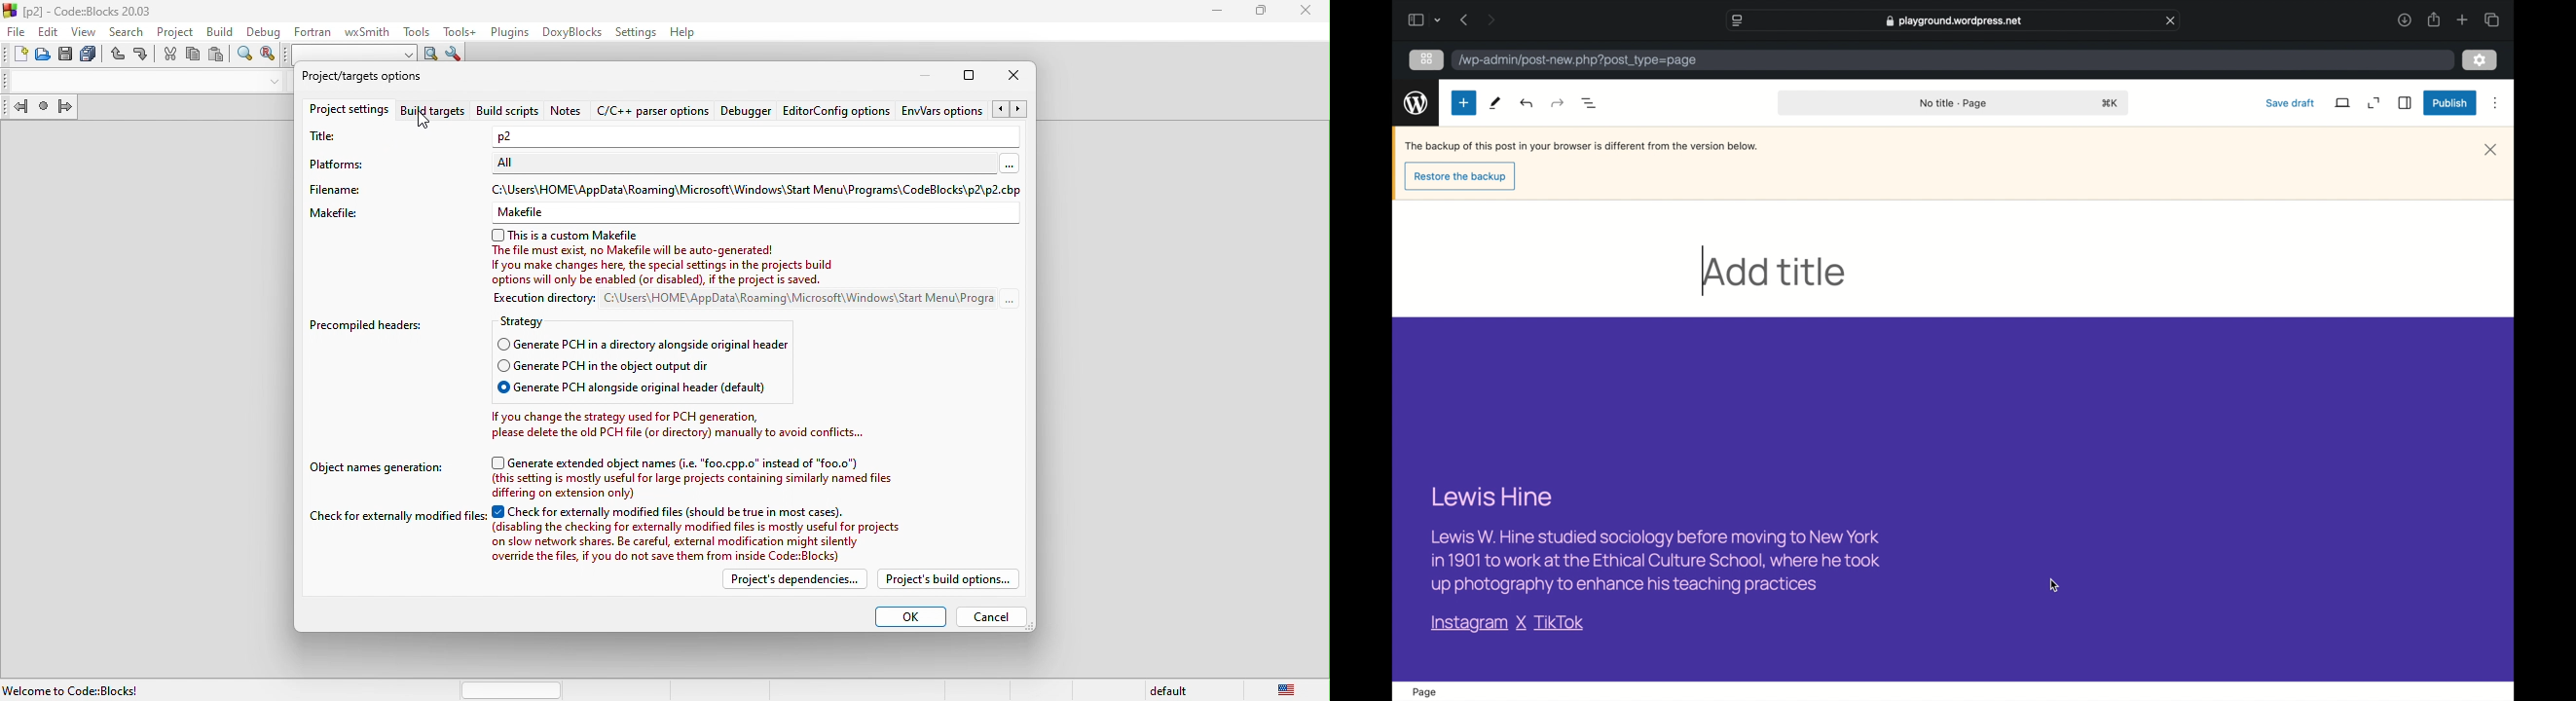 The width and height of the screenshot is (2576, 728). I want to click on page, so click(1424, 692).